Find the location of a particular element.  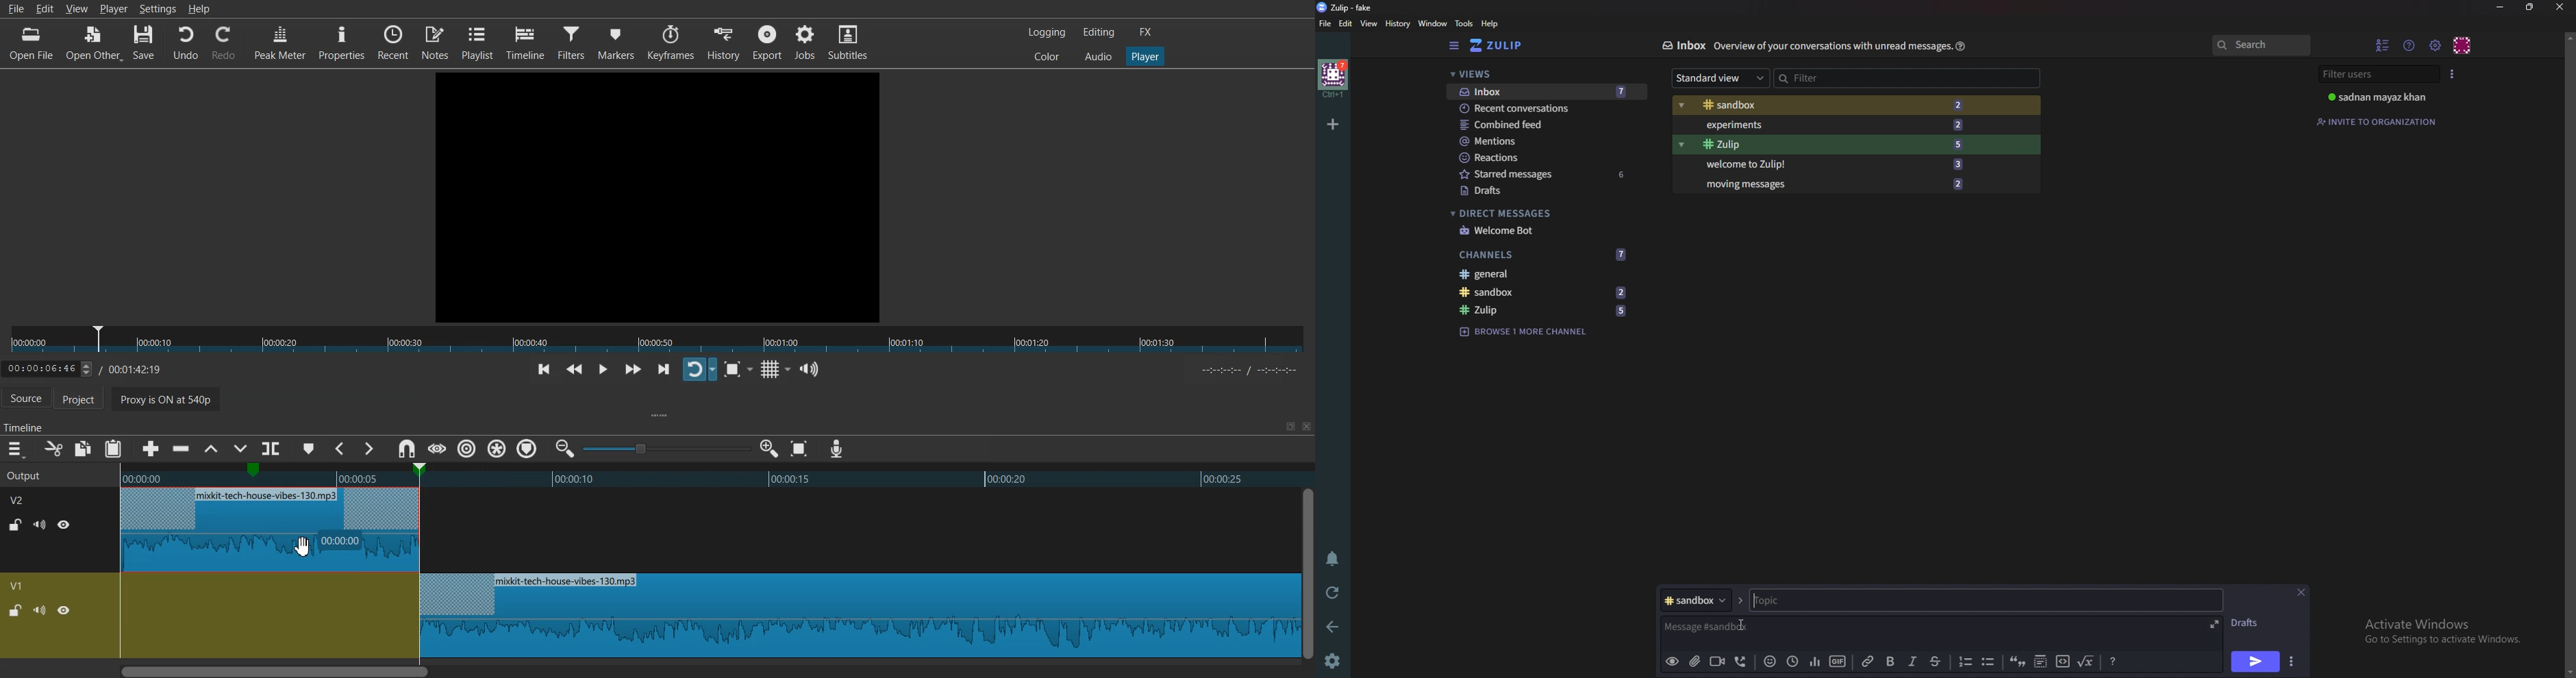

FX is located at coordinates (1146, 32).